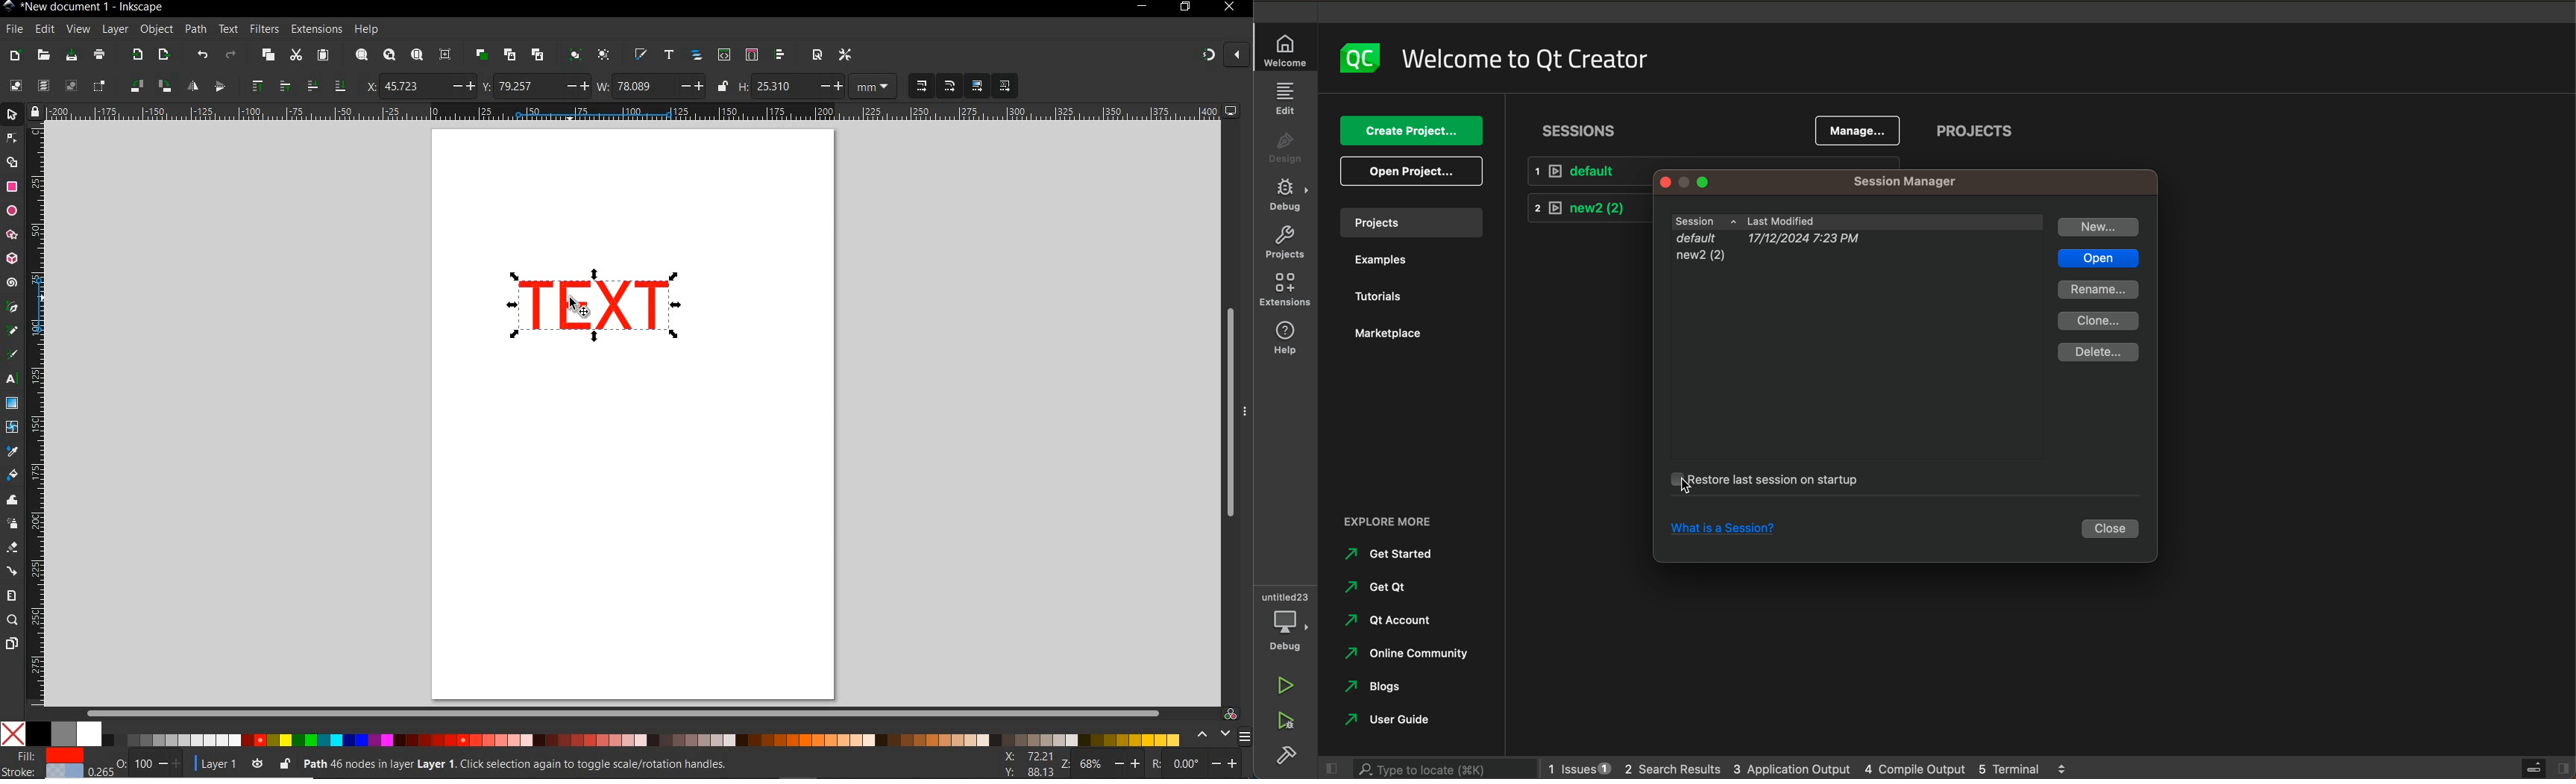 The image size is (2576, 784). I want to click on COLOR MODE, so click(590, 733).